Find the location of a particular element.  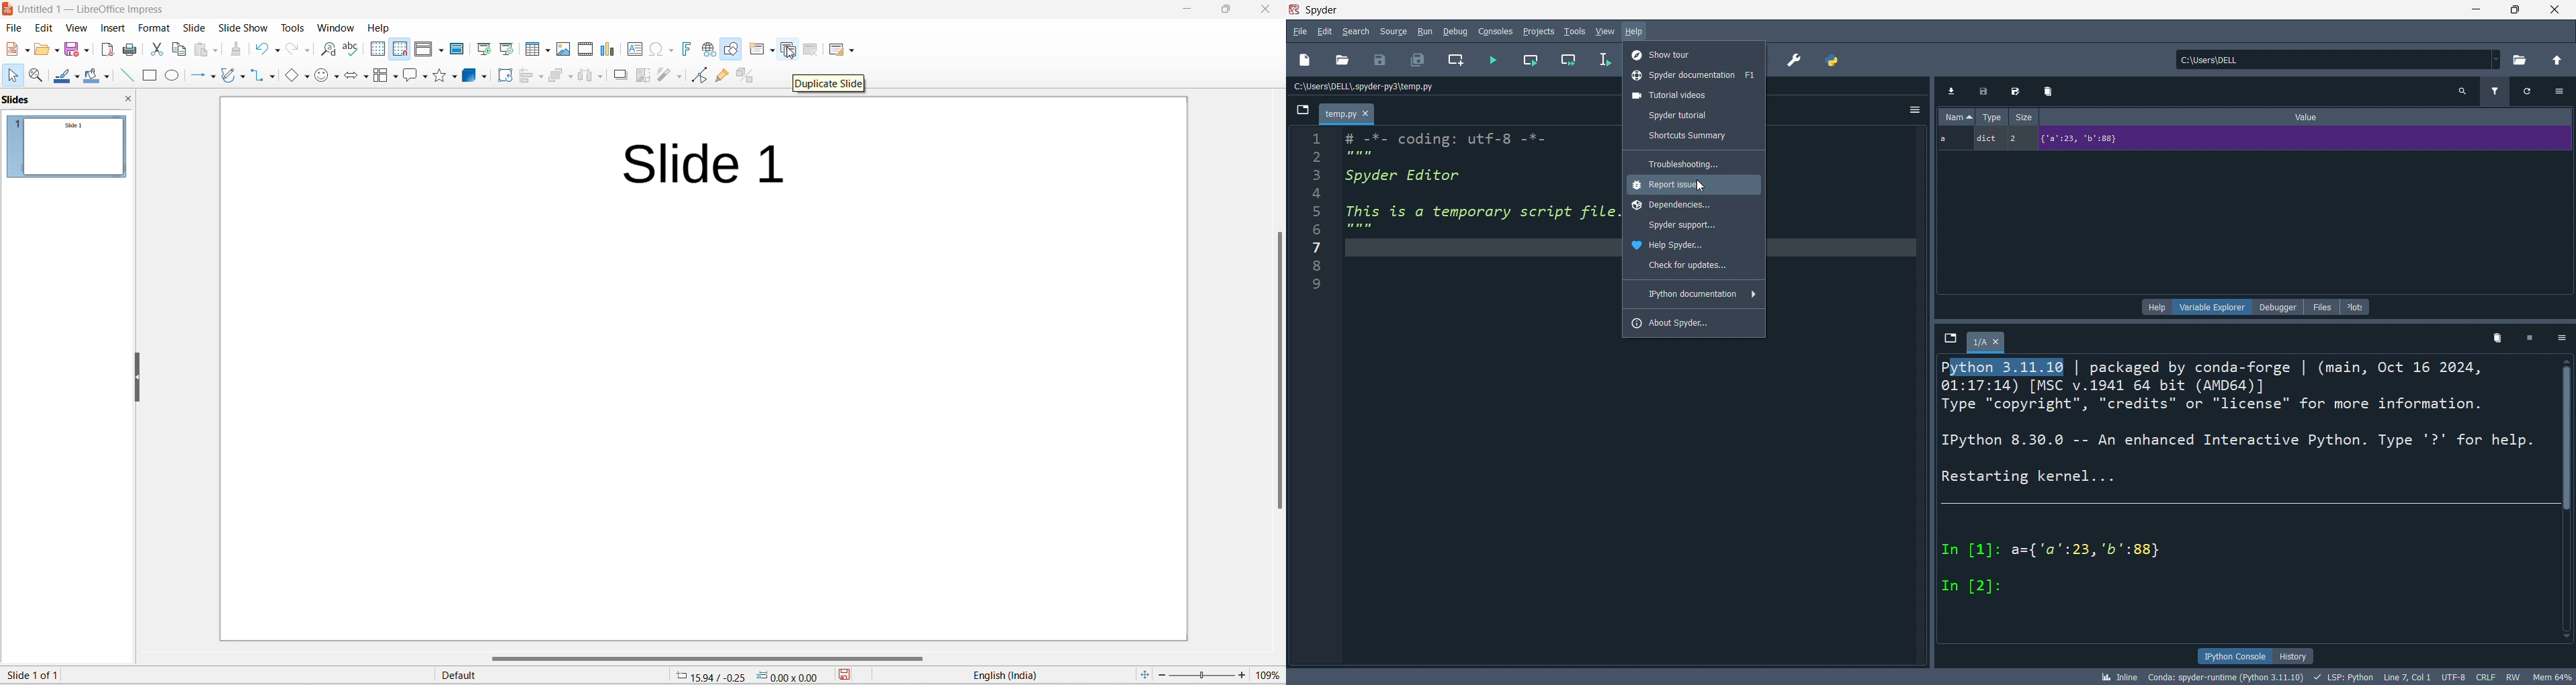

cut is located at coordinates (155, 53).